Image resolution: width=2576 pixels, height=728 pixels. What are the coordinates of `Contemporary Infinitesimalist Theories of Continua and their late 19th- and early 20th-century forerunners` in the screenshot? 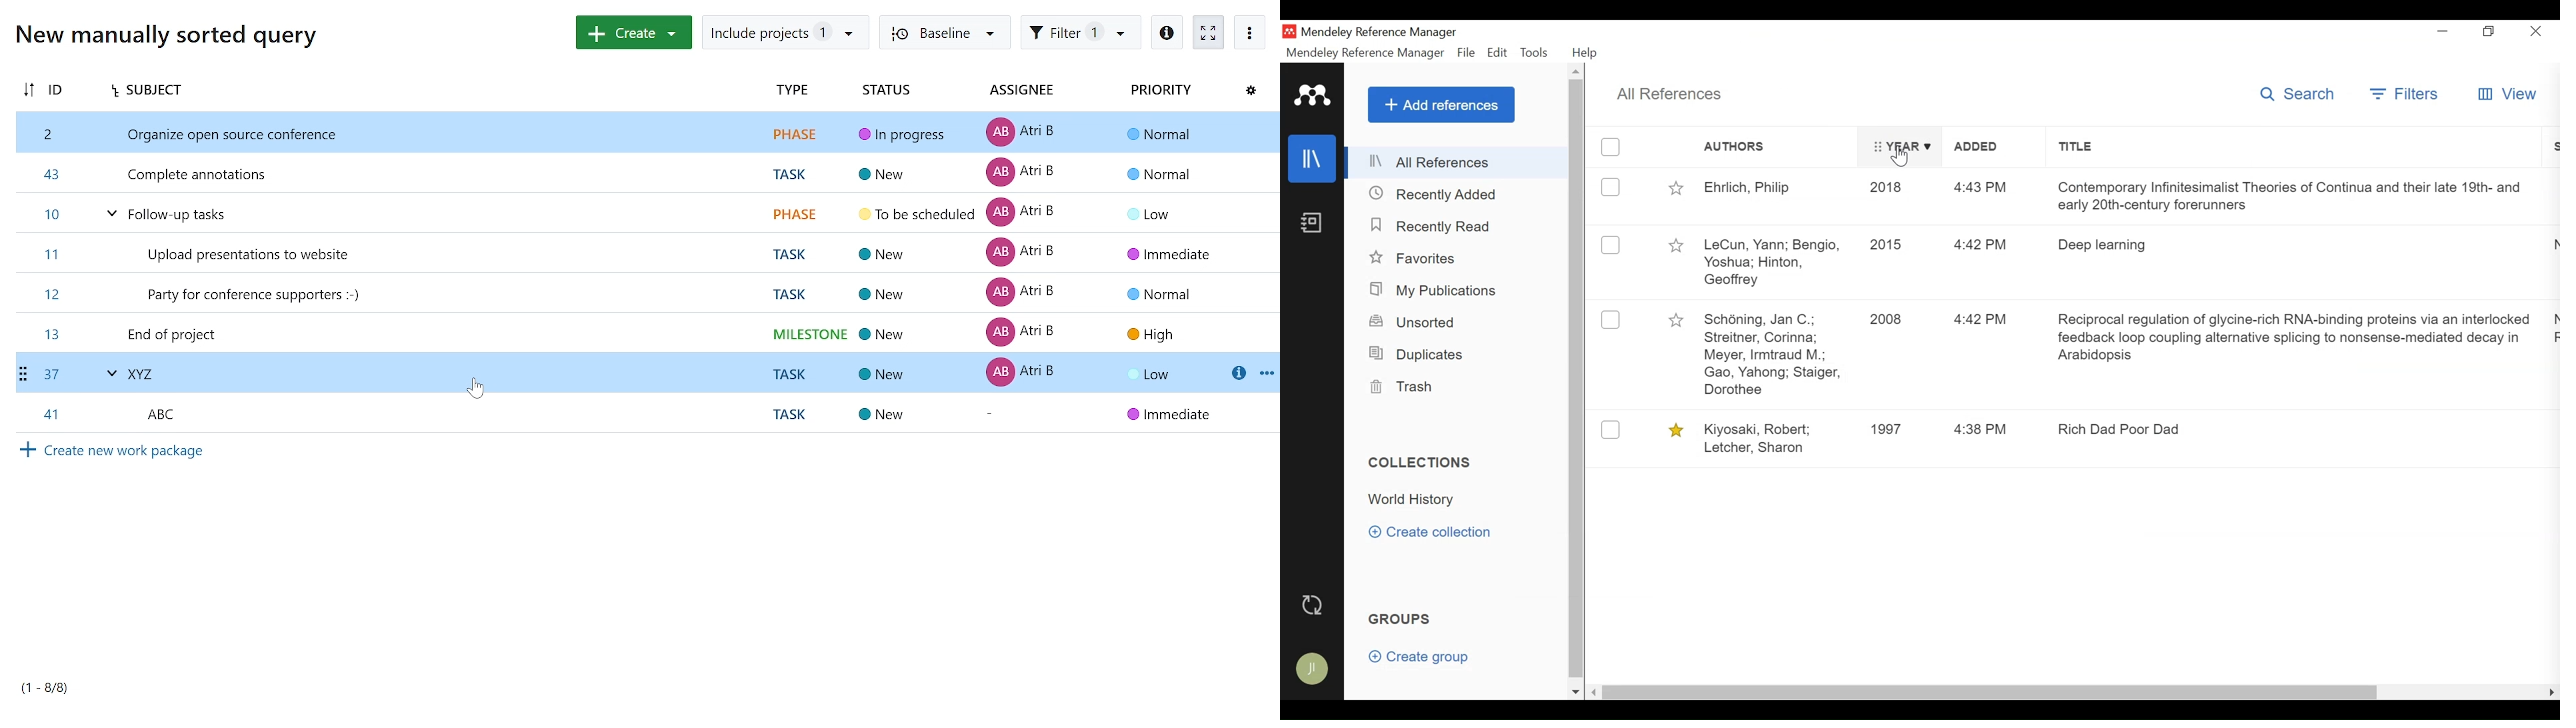 It's located at (2288, 196).